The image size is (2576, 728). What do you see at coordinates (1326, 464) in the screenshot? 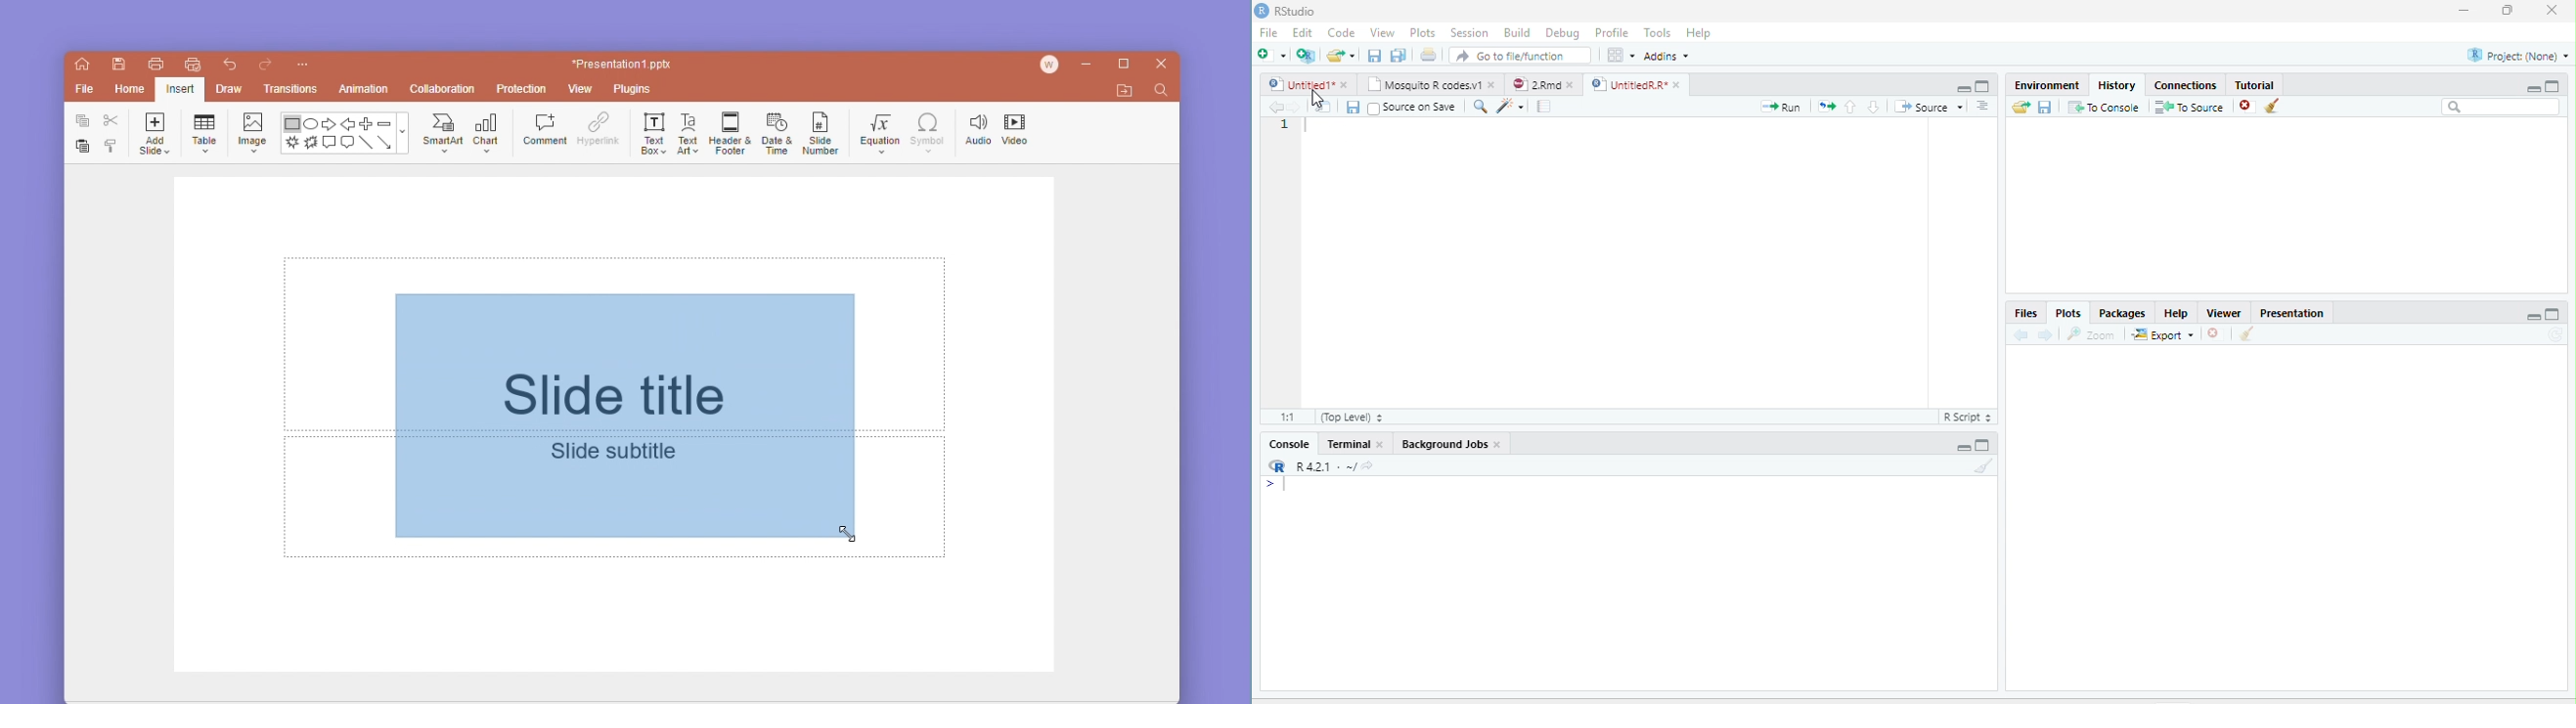
I see `R 4.2.1 . ~/` at bounding box center [1326, 464].